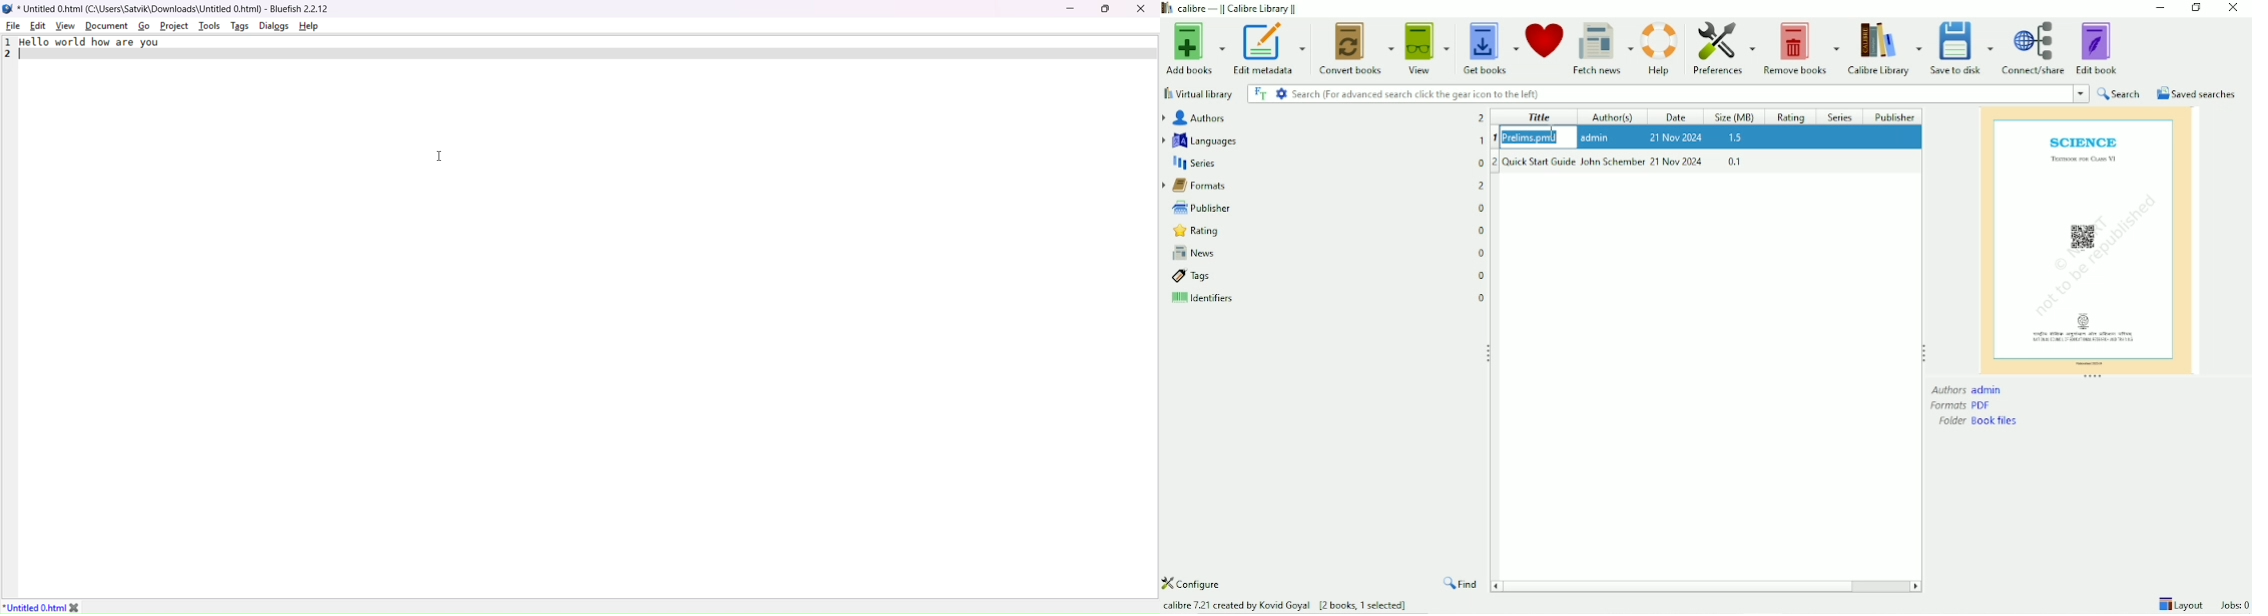 This screenshot has width=2268, height=616. Describe the element at coordinates (1659, 93) in the screenshot. I see `Search` at that location.